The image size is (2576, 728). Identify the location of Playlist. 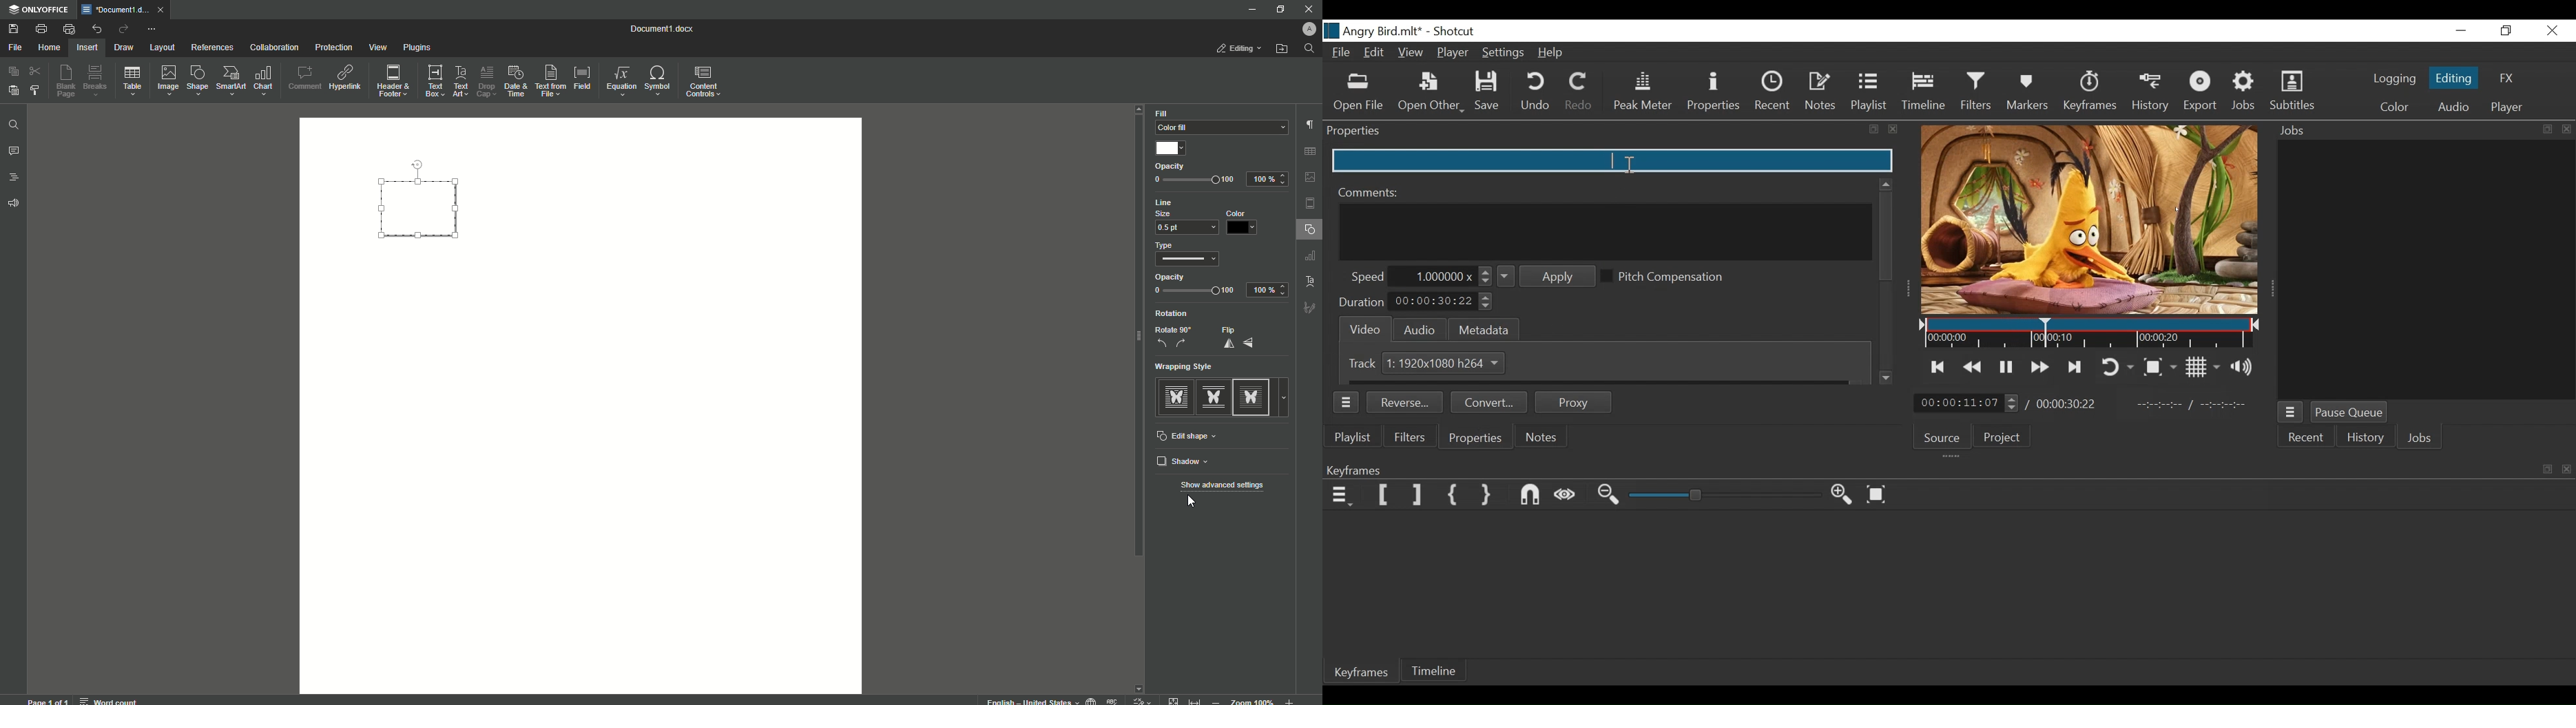
(1356, 438).